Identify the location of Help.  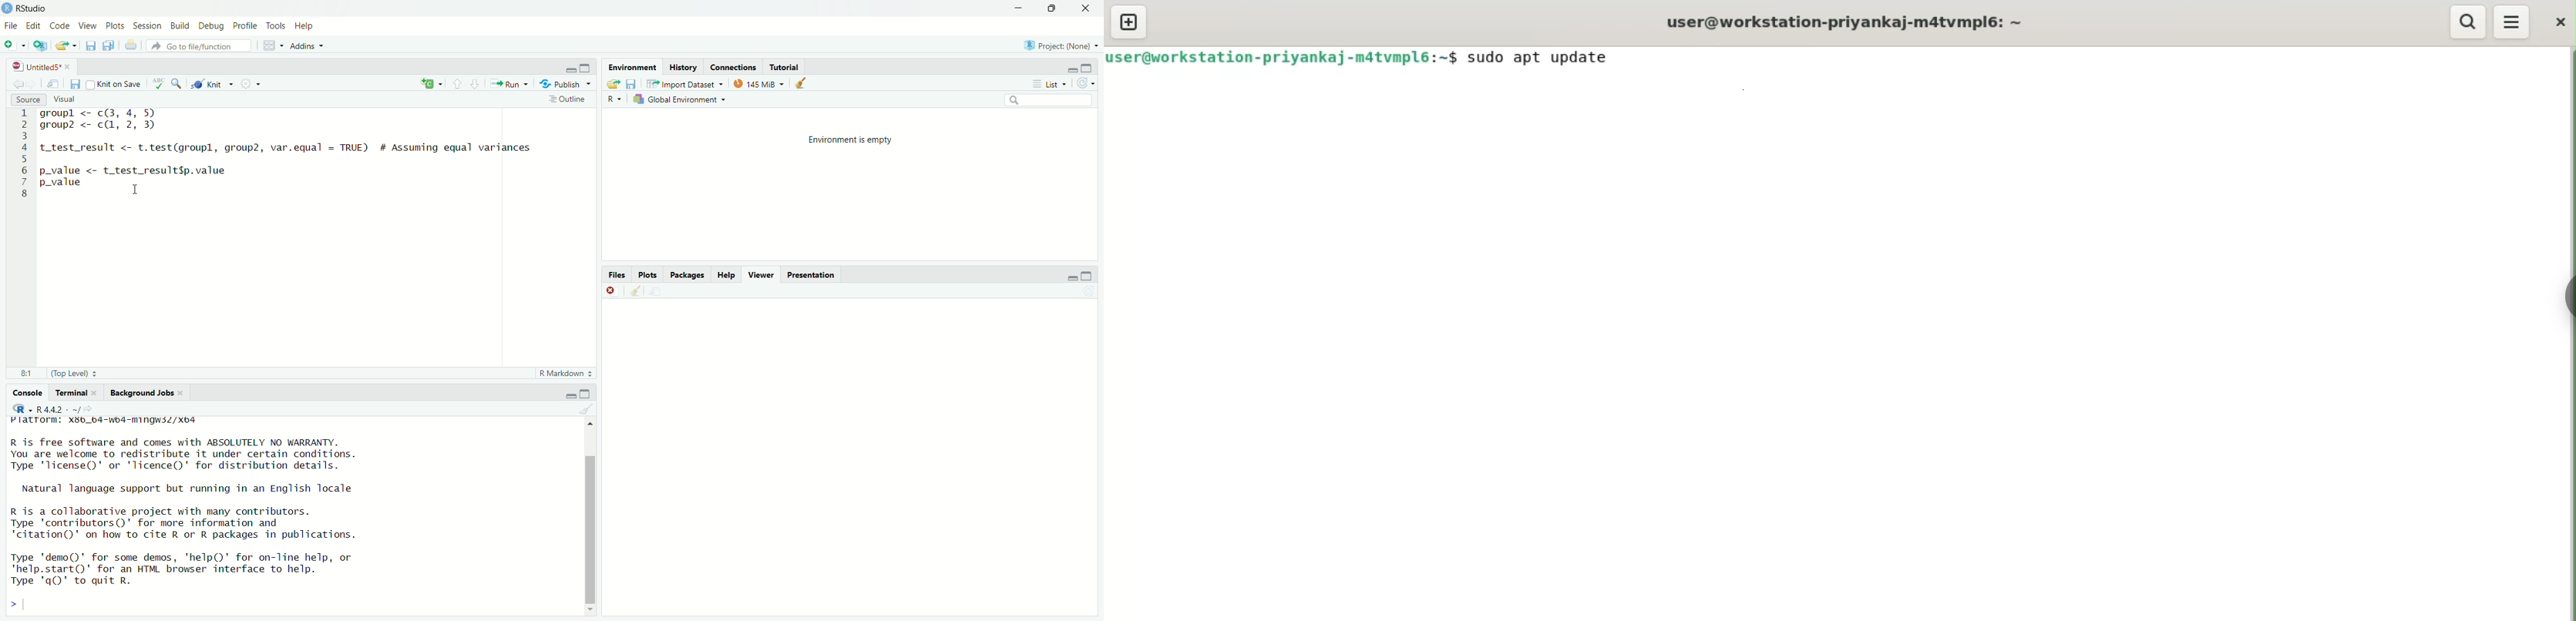
(305, 25).